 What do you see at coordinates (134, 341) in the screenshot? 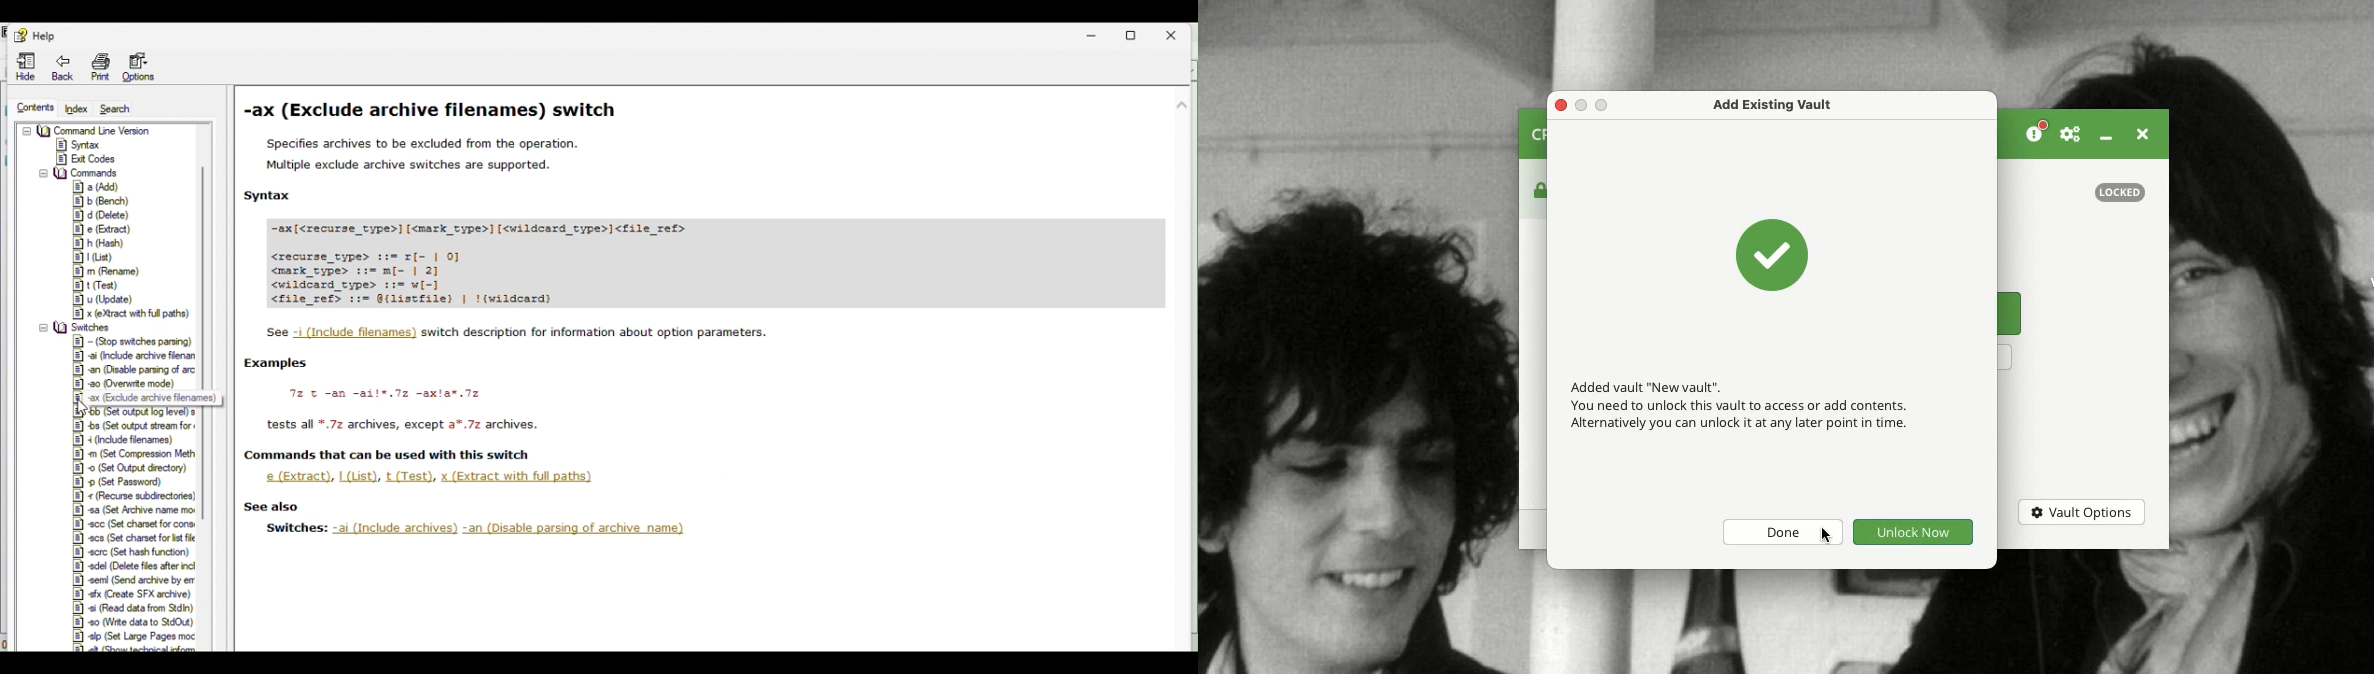
I see `#] - (Stop switches parsing)` at bounding box center [134, 341].